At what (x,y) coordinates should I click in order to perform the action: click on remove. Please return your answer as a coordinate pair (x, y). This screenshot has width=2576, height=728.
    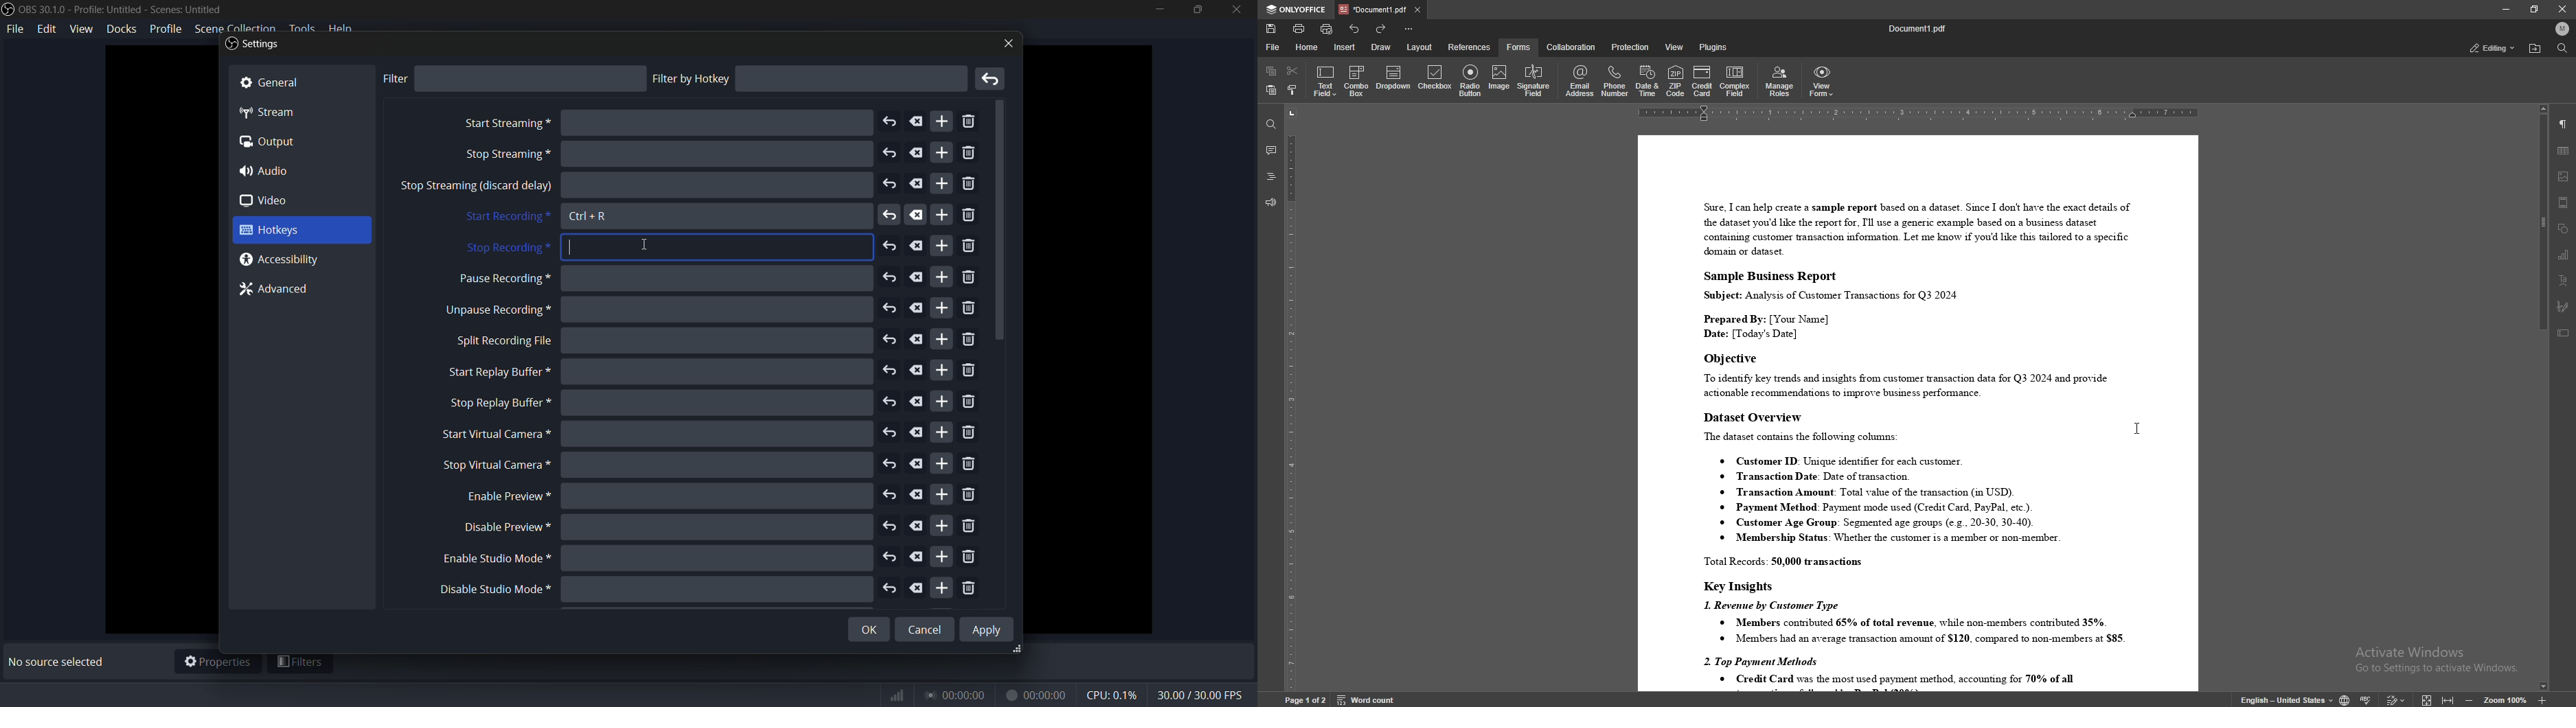
    Looking at the image, I should click on (969, 371).